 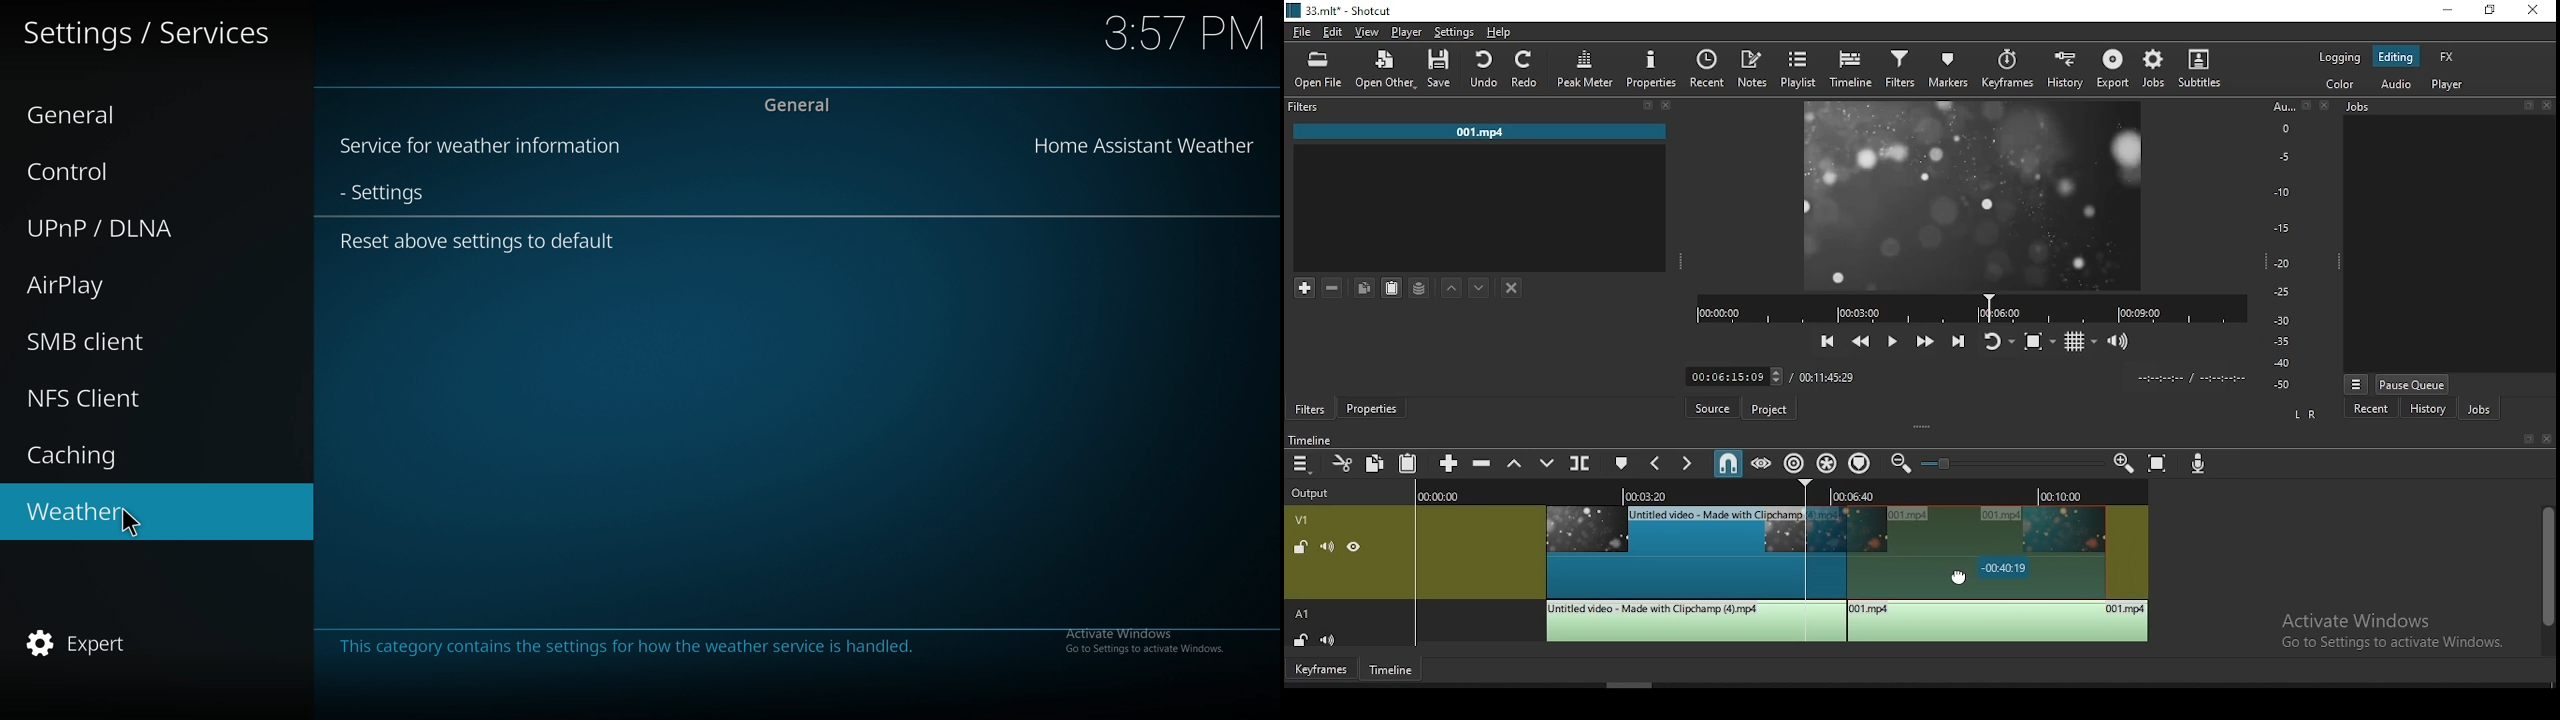 What do you see at coordinates (1899, 467) in the screenshot?
I see `zoom timeline out` at bounding box center [1899, 467].